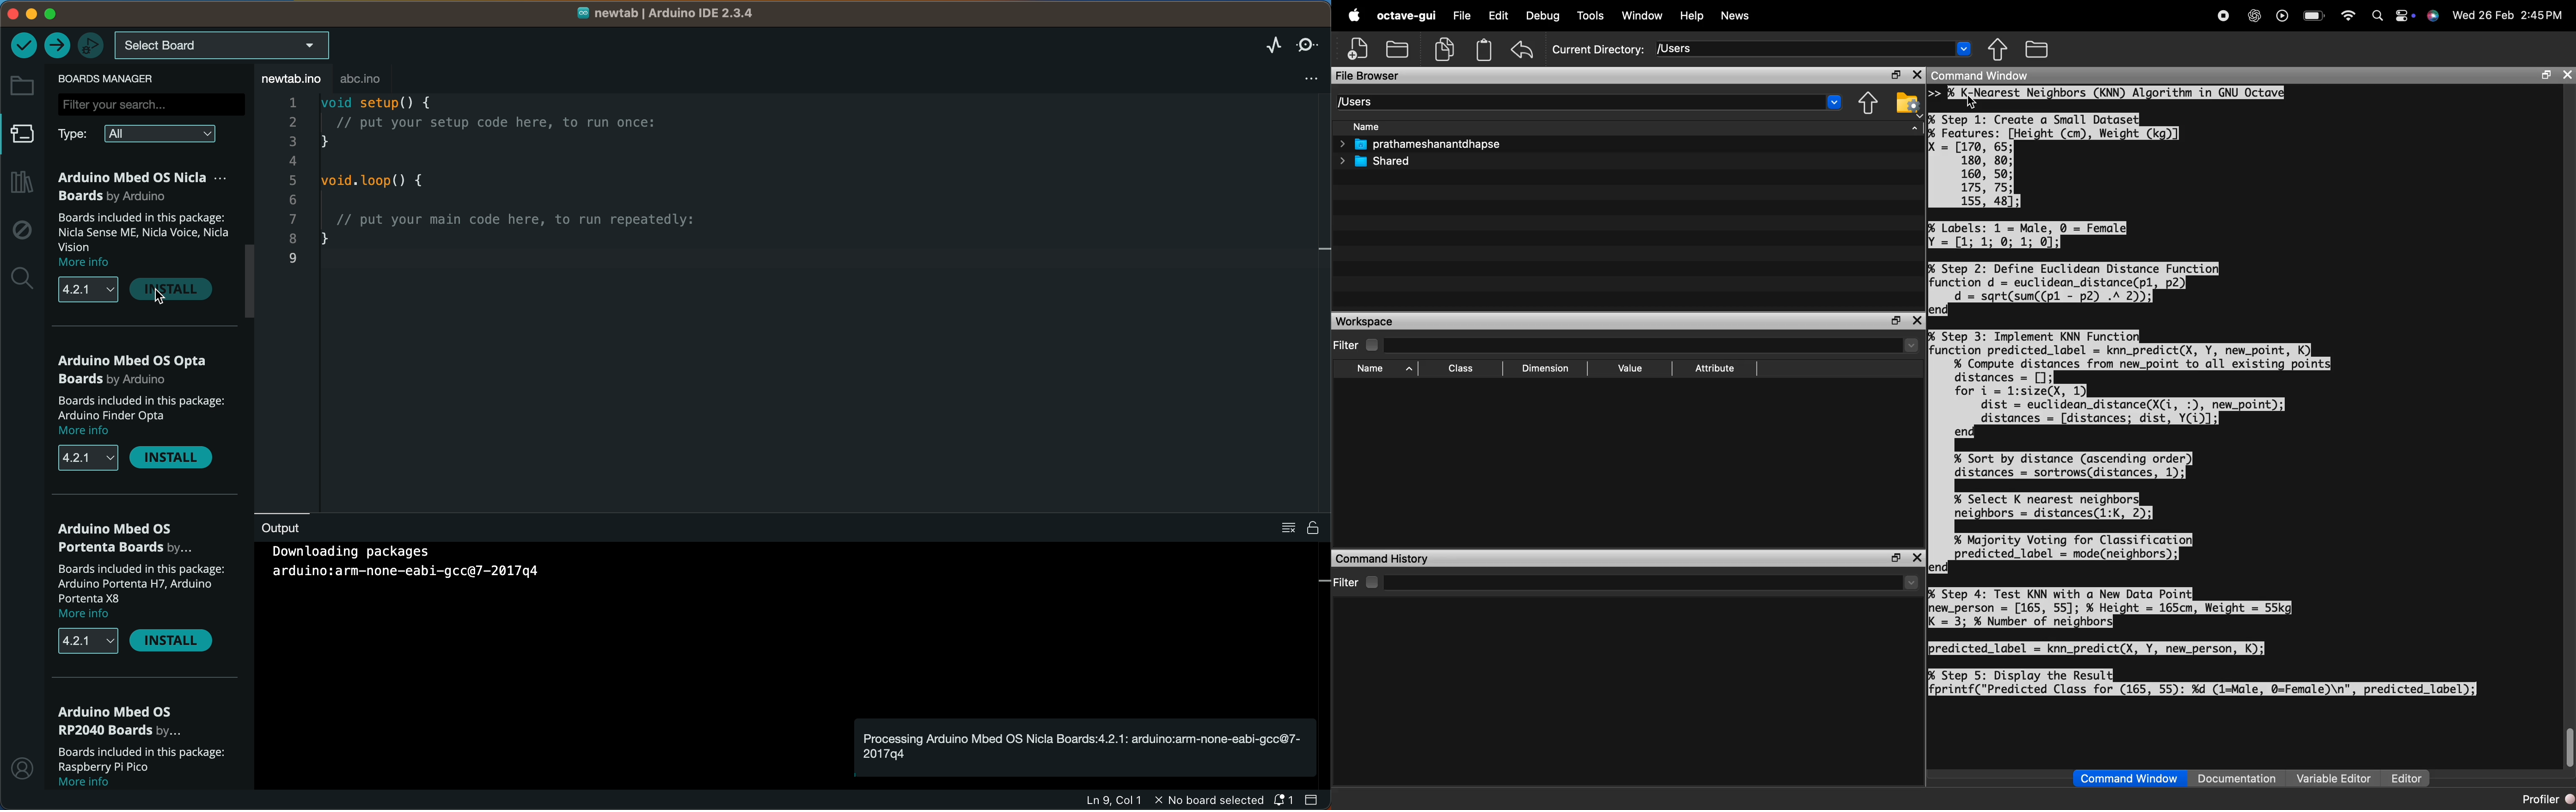 This screenshot has height=812, width=2576. I want to click on maximise, so click(1892, 321).